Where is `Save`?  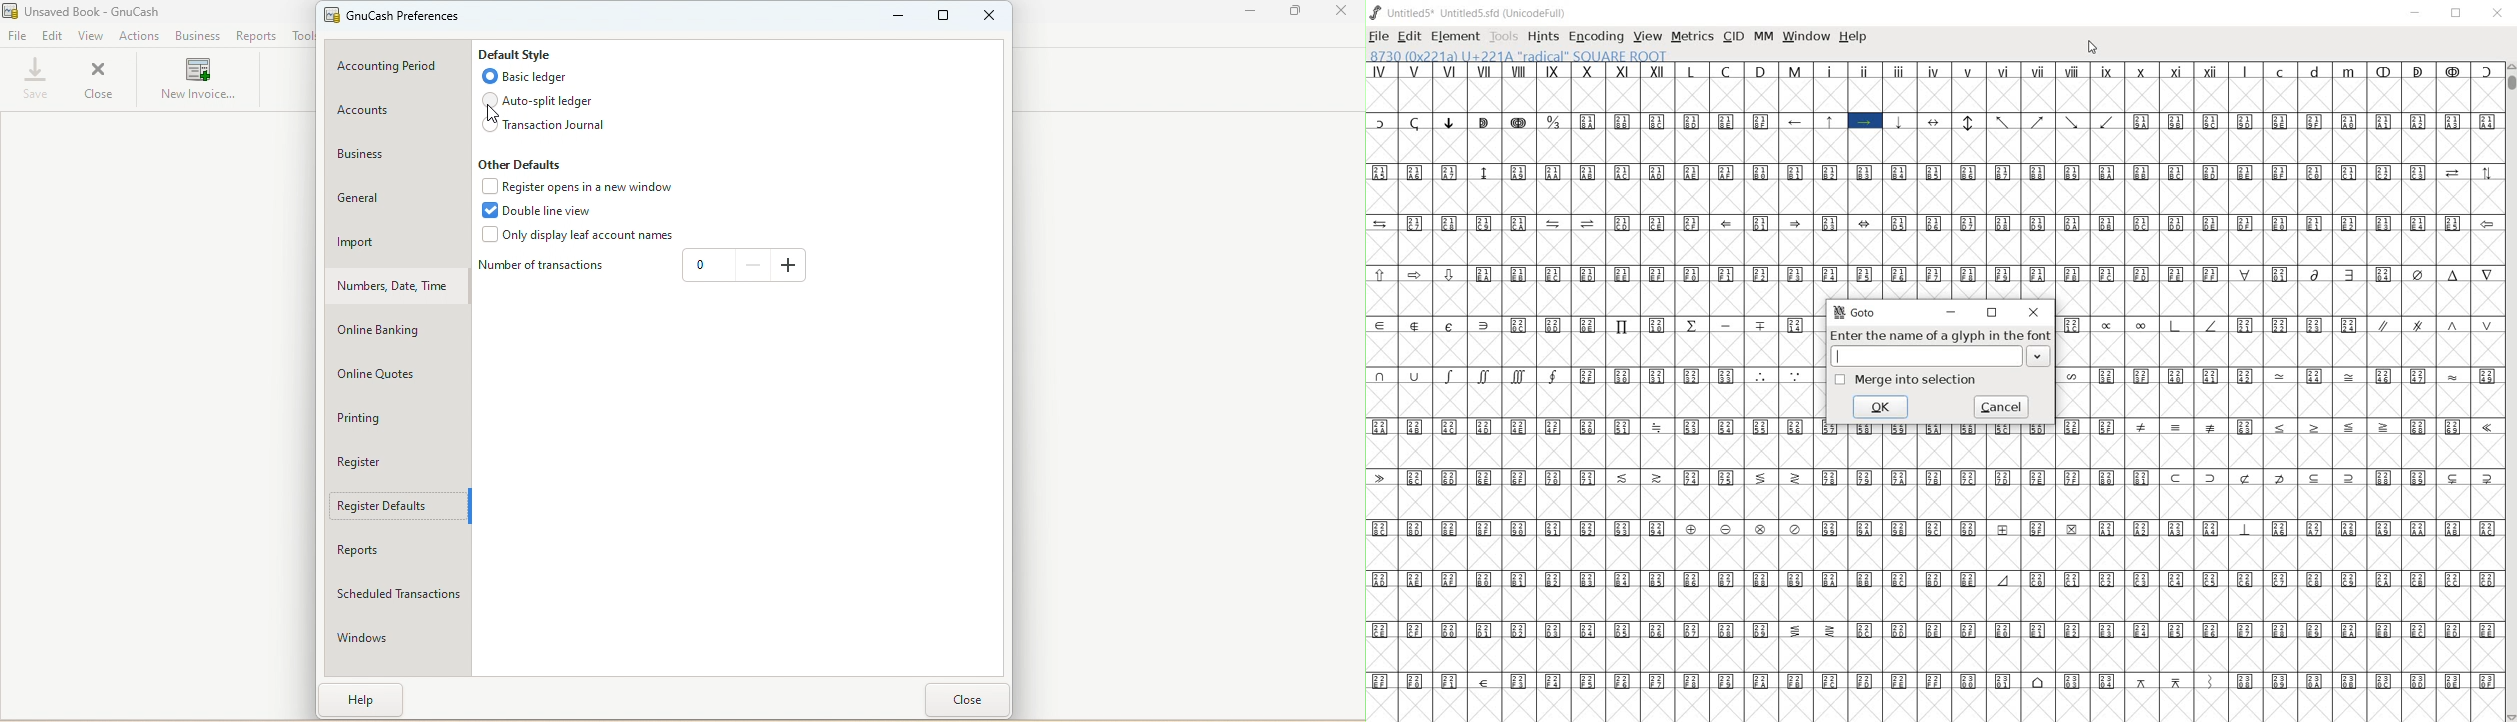
Save is located at coordinates (34, 81).